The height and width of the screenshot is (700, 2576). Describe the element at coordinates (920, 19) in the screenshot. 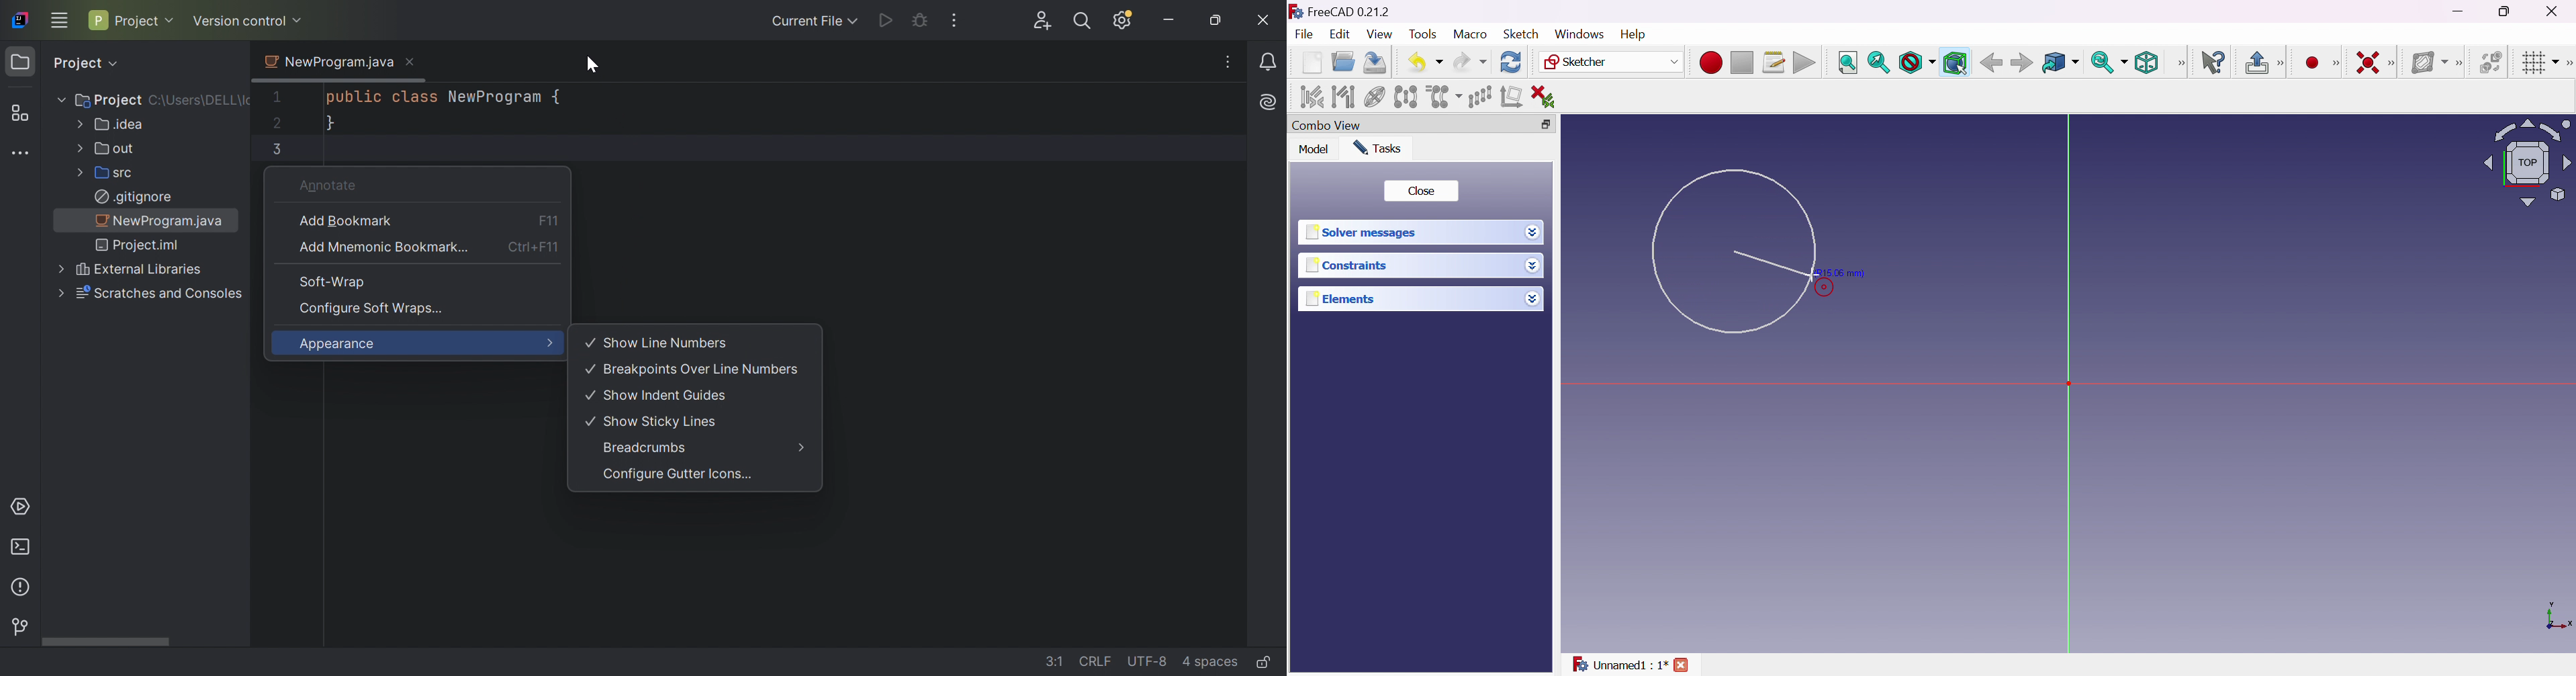

I see `Debug NewProgram.java` at that location.